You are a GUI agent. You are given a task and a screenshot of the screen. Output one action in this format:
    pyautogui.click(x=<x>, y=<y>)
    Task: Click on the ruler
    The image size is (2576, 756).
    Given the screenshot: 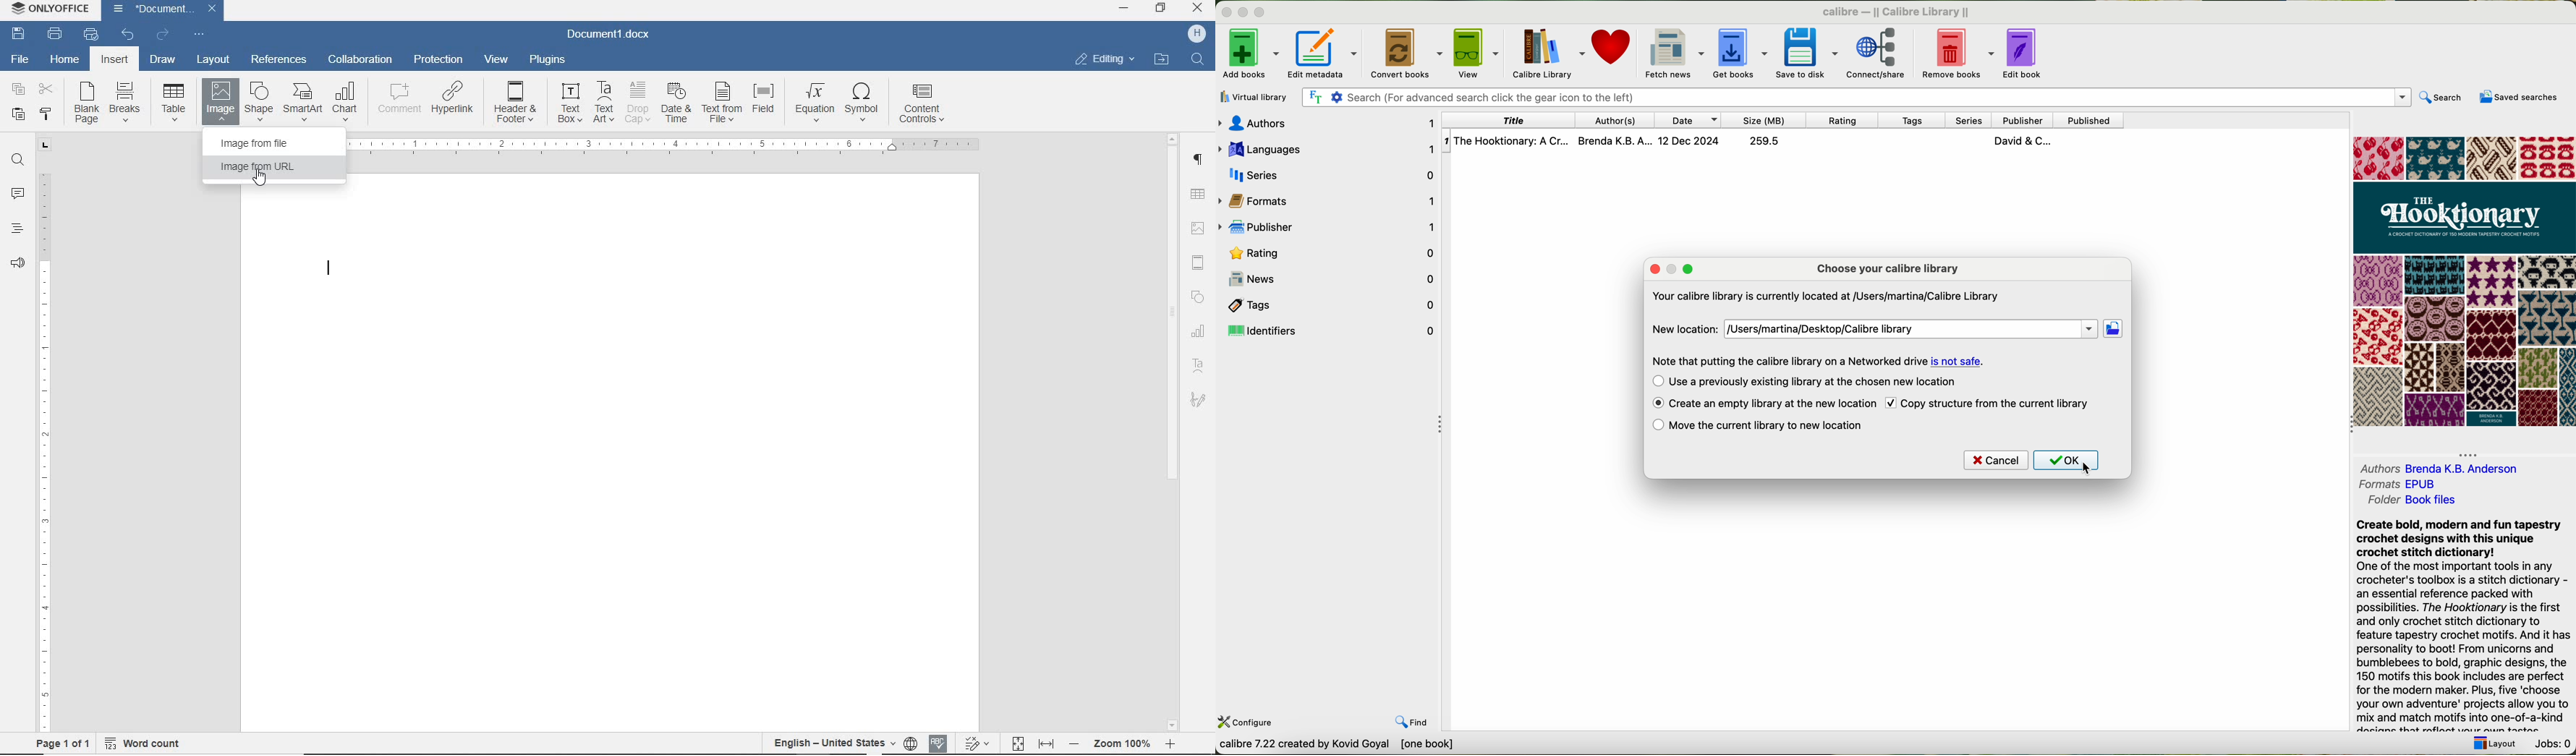 What is the action you would take?
    pyautogui.click(x=650, y=148)
    